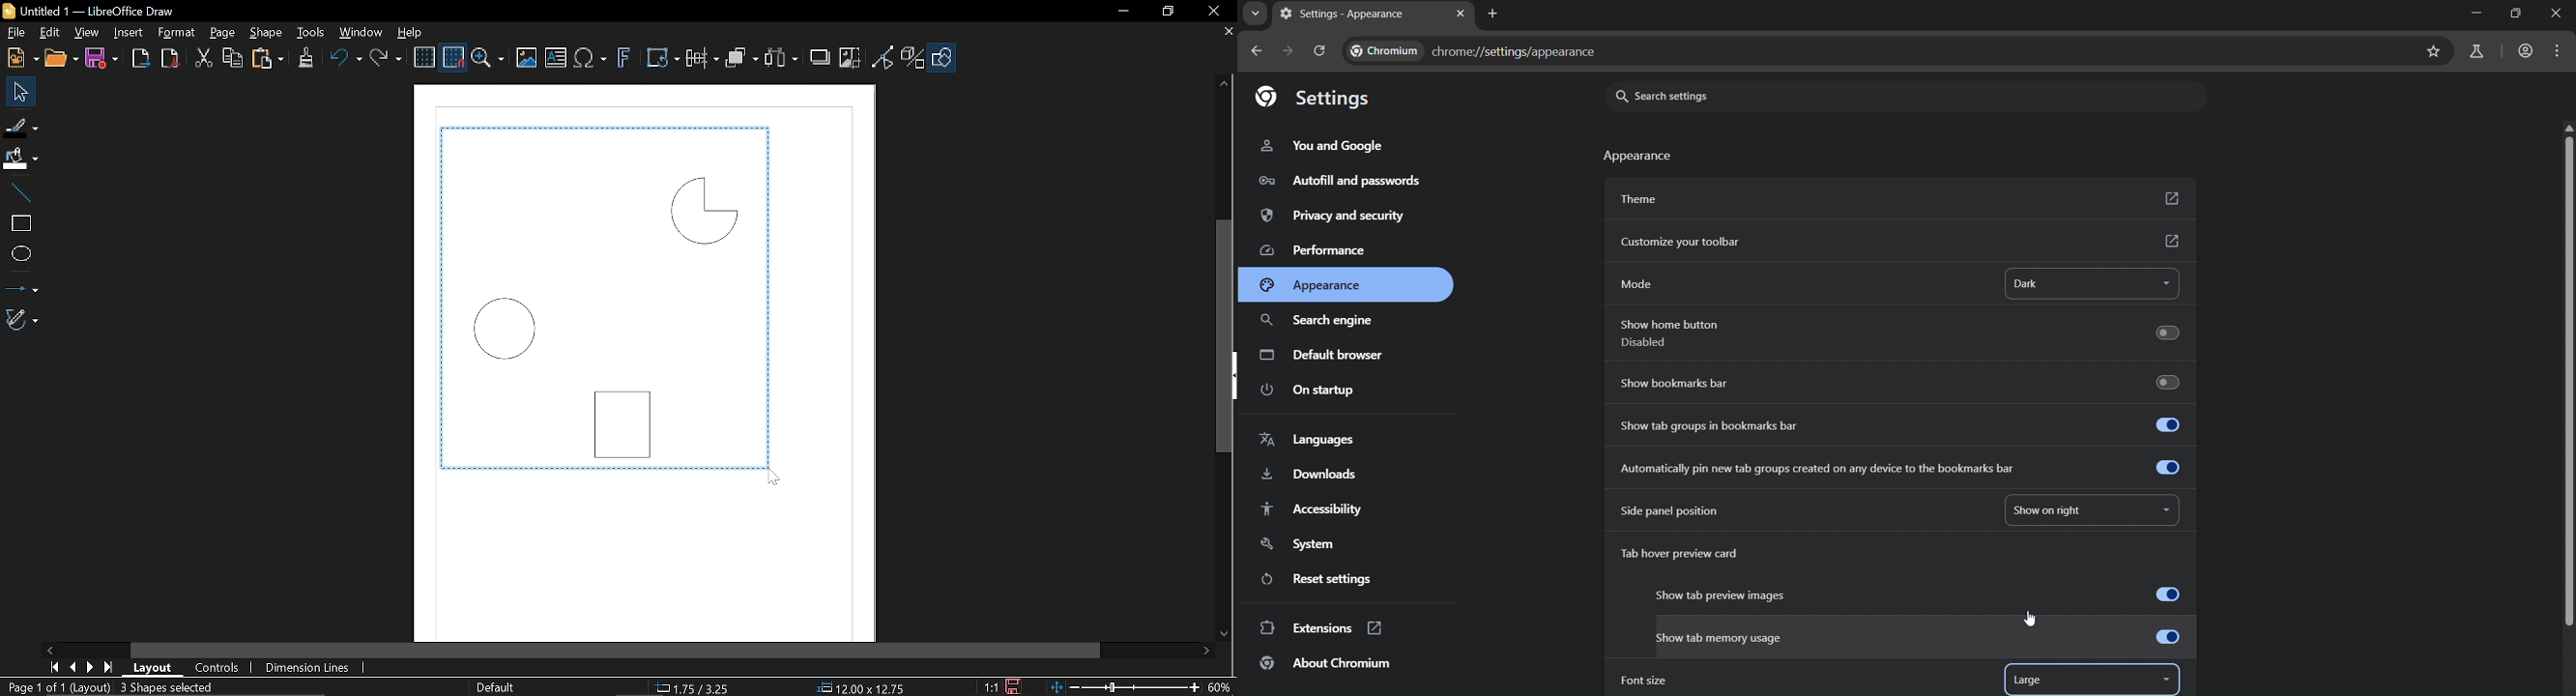  What do you see at coordinates (304, 668) in the screenshot?
I see `Dimension lines` at bounding box center [304, 668].